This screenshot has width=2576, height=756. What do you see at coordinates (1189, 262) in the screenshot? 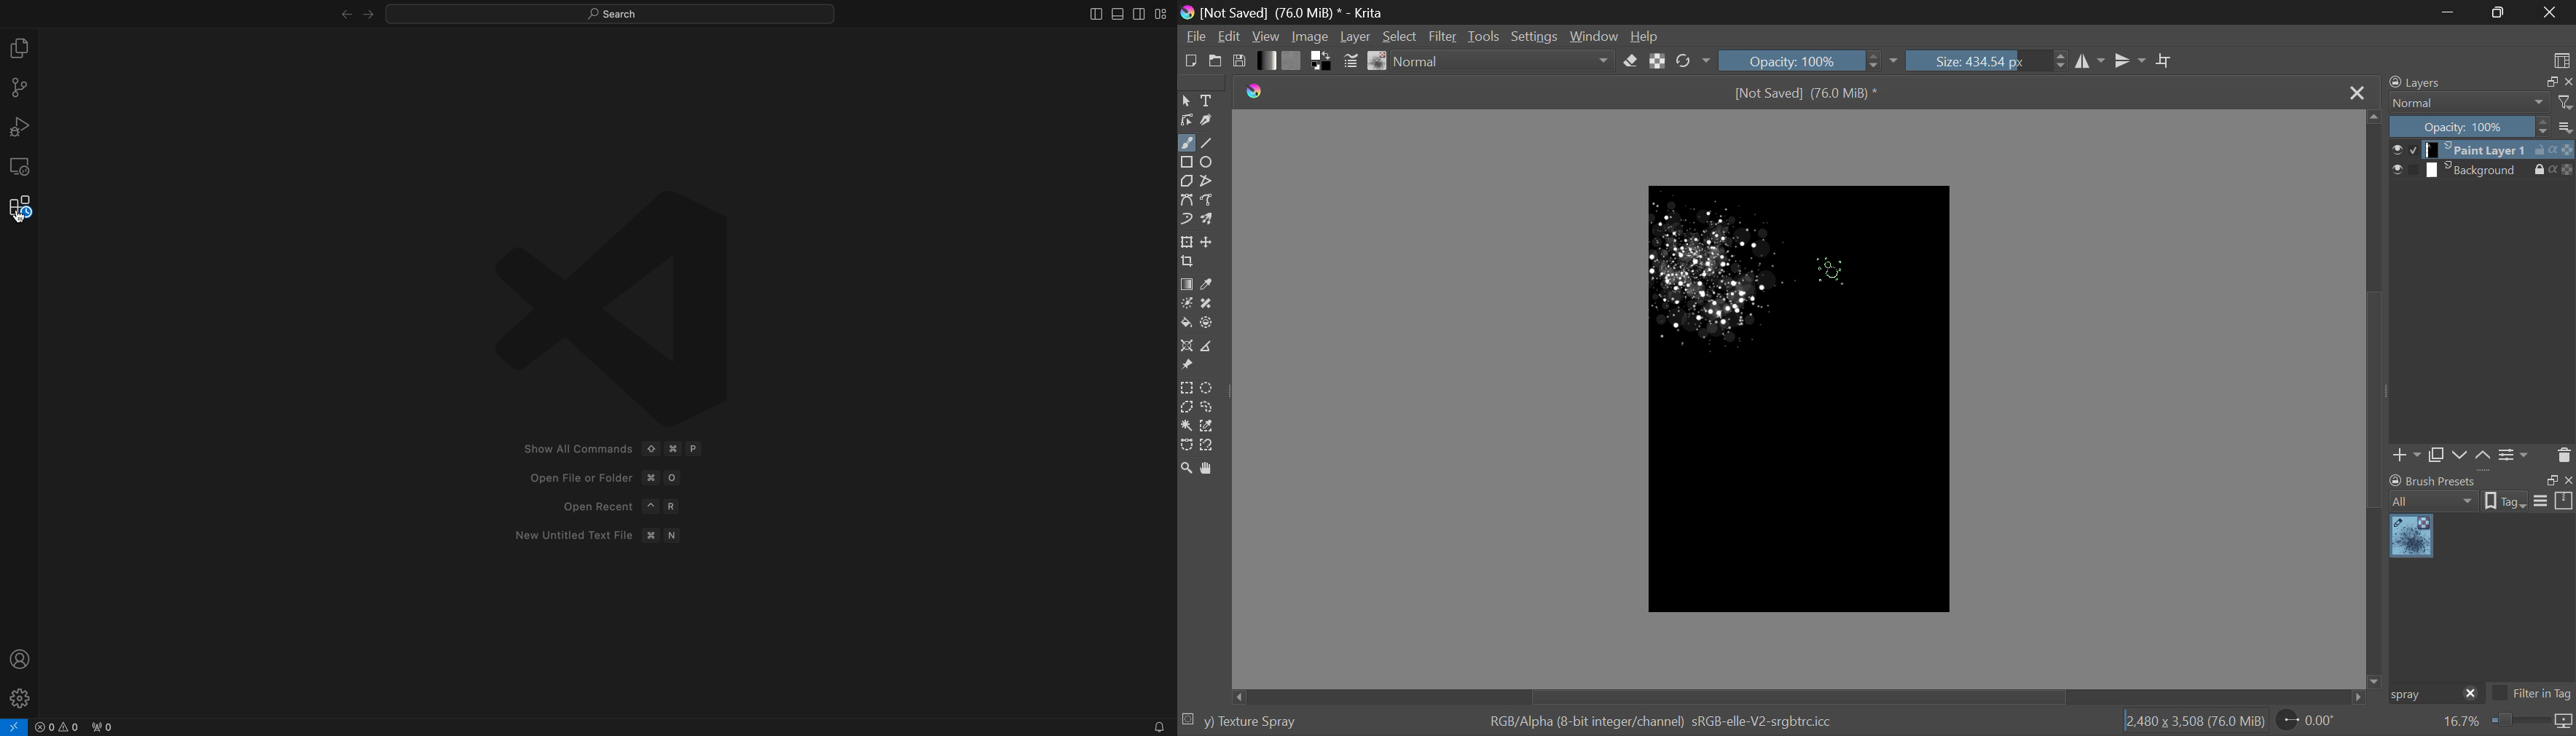
I see `Crop Layer` at bounding box center [1189, 262].